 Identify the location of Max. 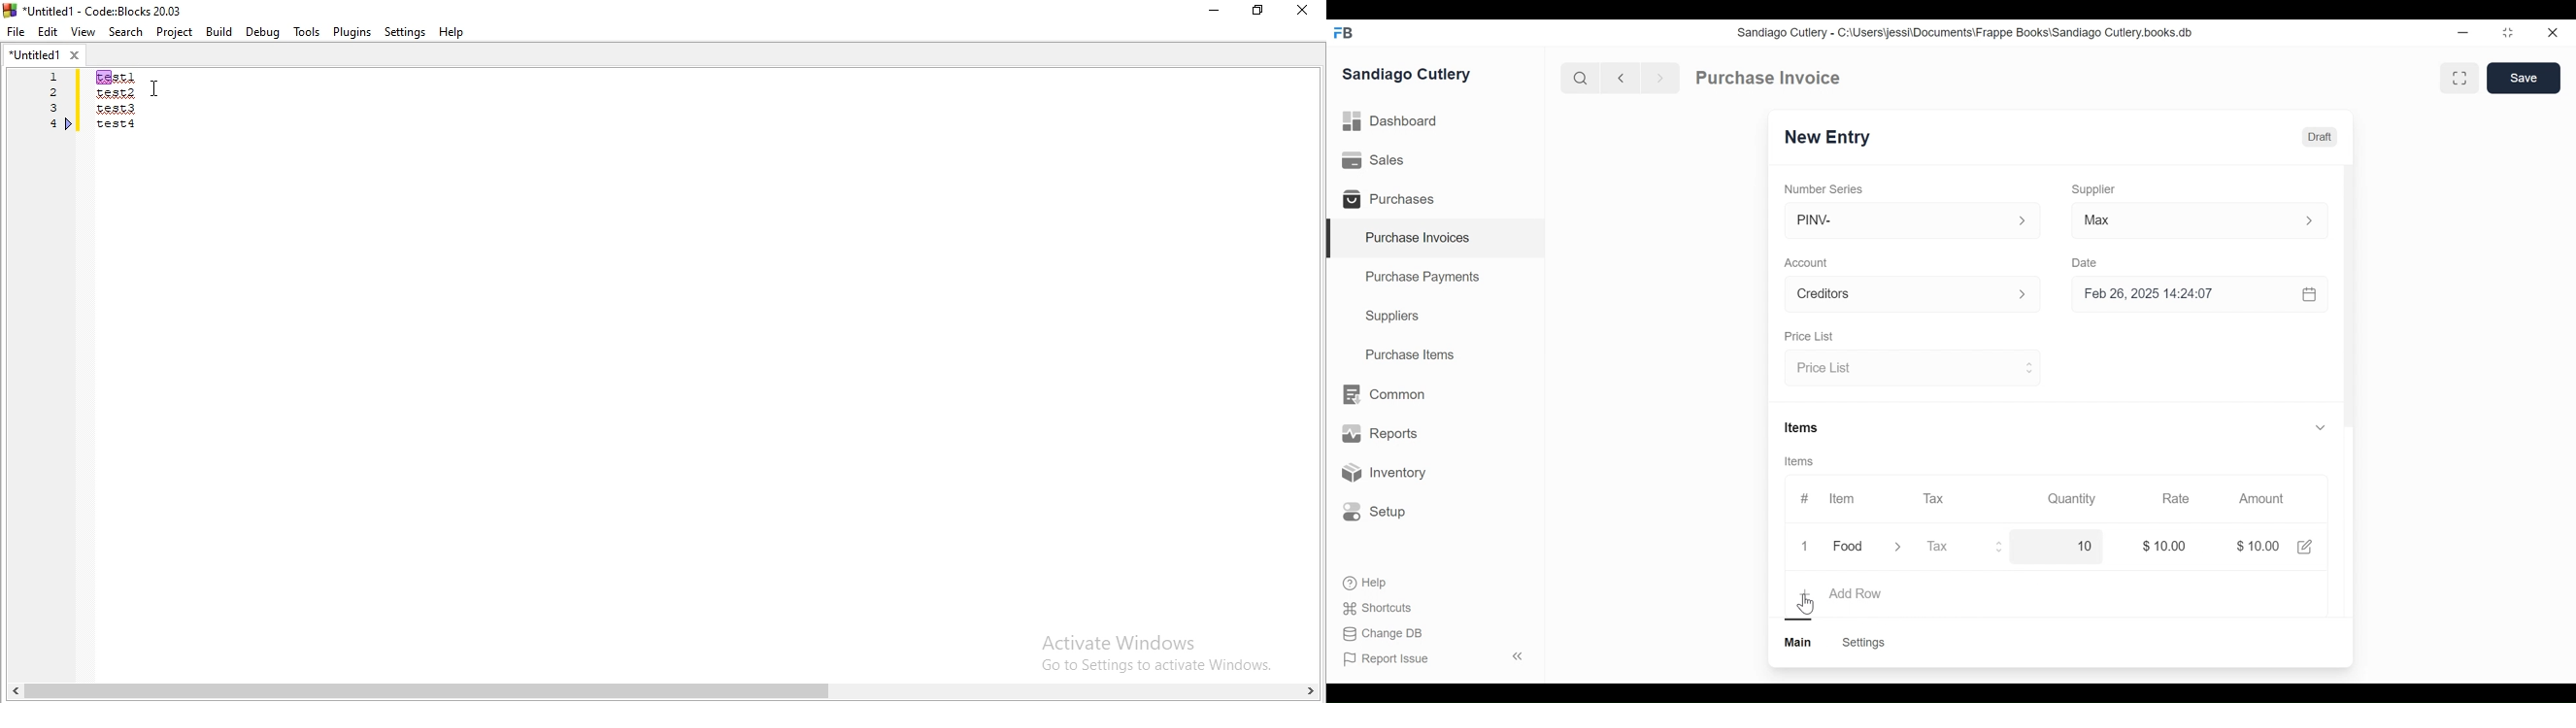
(2174, 223).